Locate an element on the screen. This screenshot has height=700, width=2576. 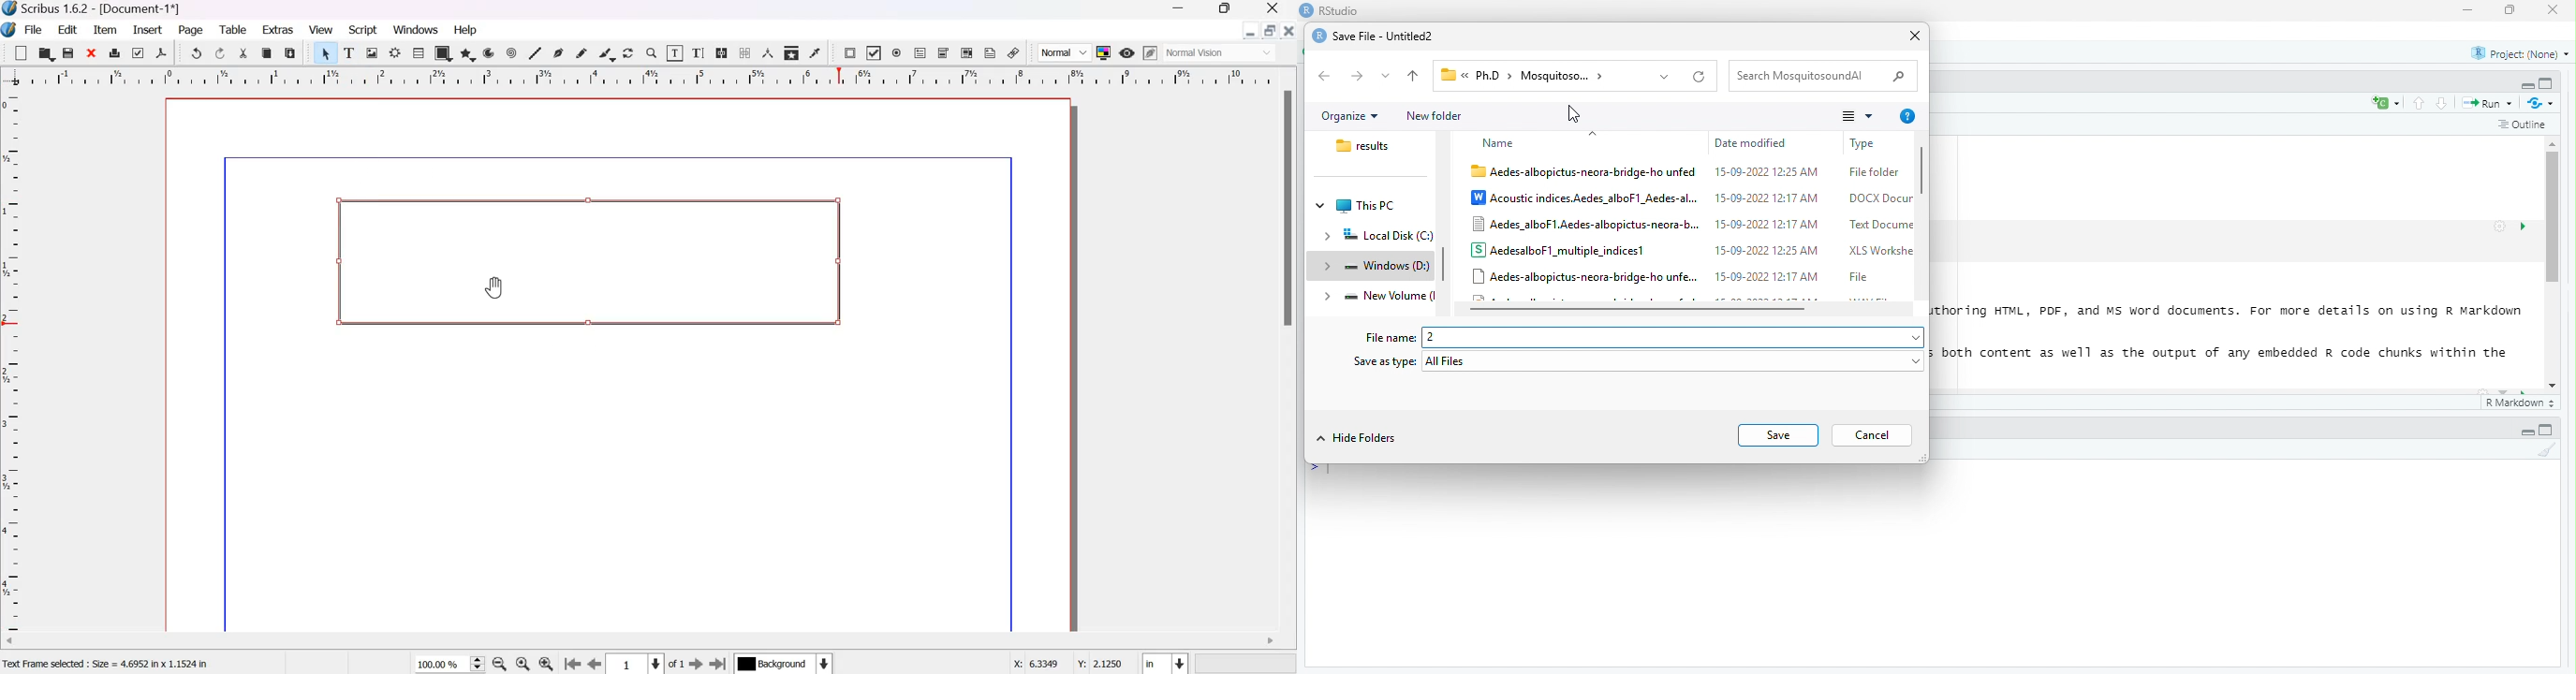
Save is located at coordinates (1777, 435).